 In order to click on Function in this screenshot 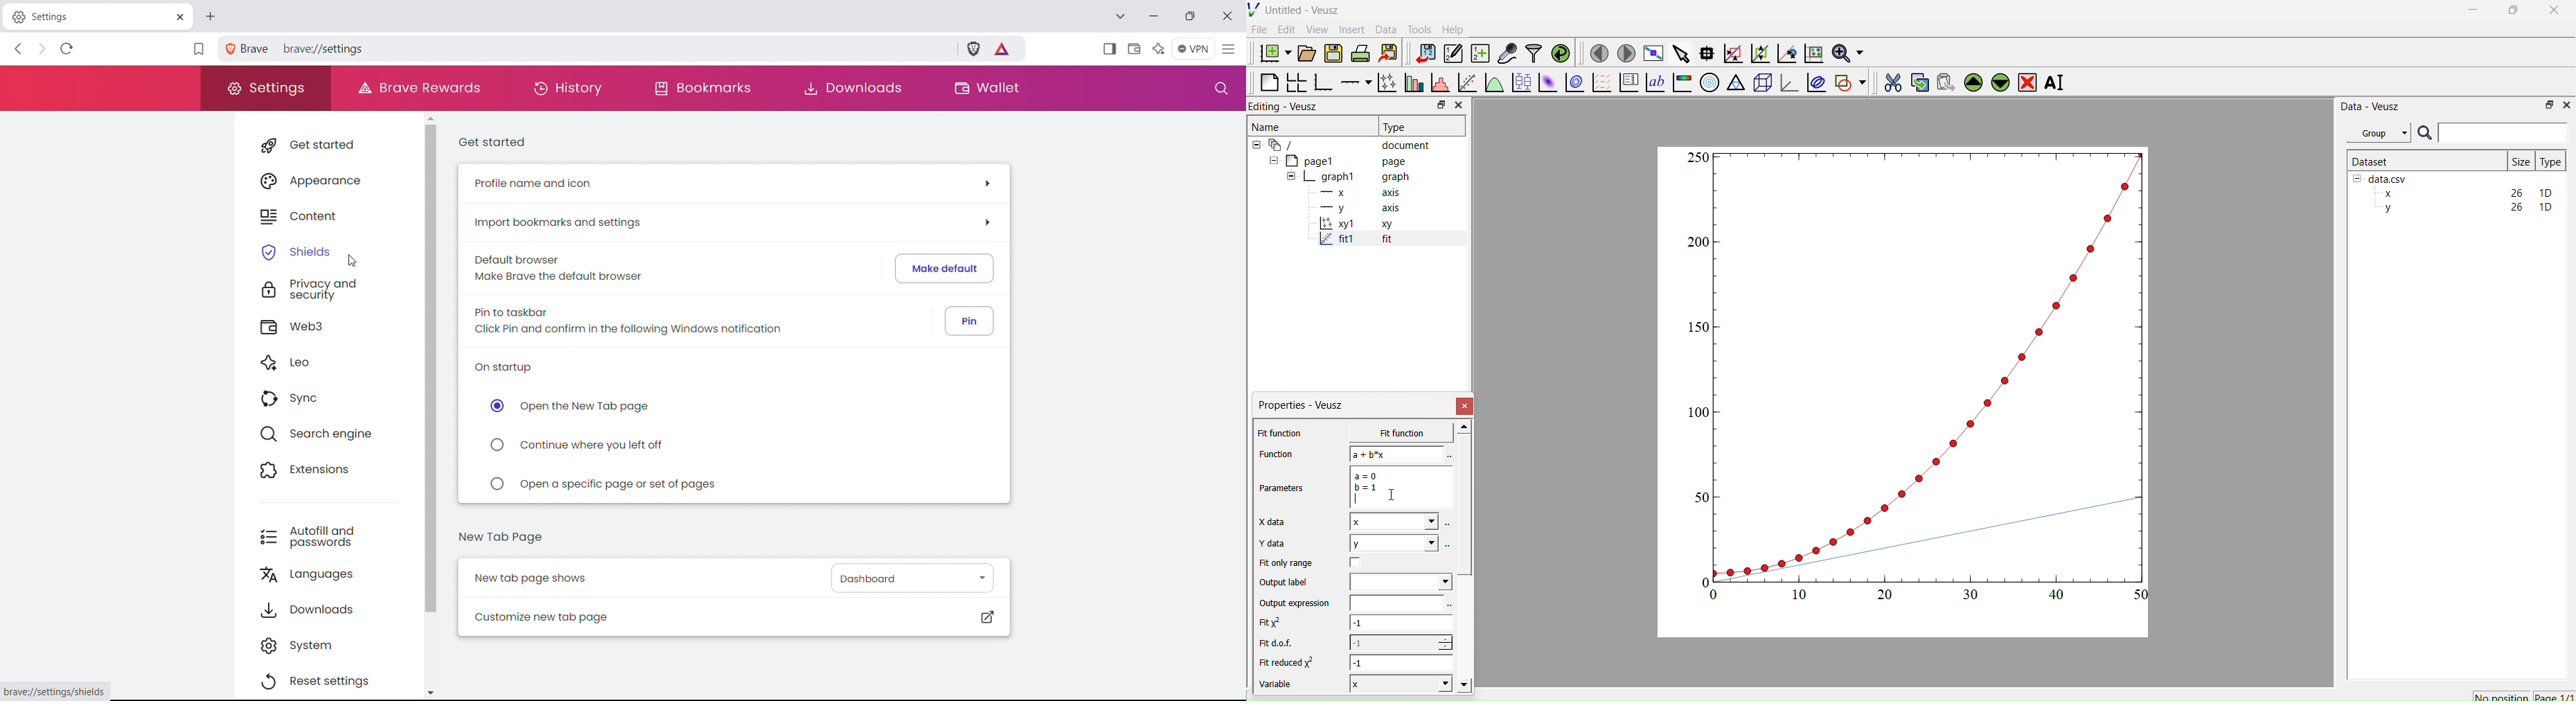, I will do `click(1274, 454)`.